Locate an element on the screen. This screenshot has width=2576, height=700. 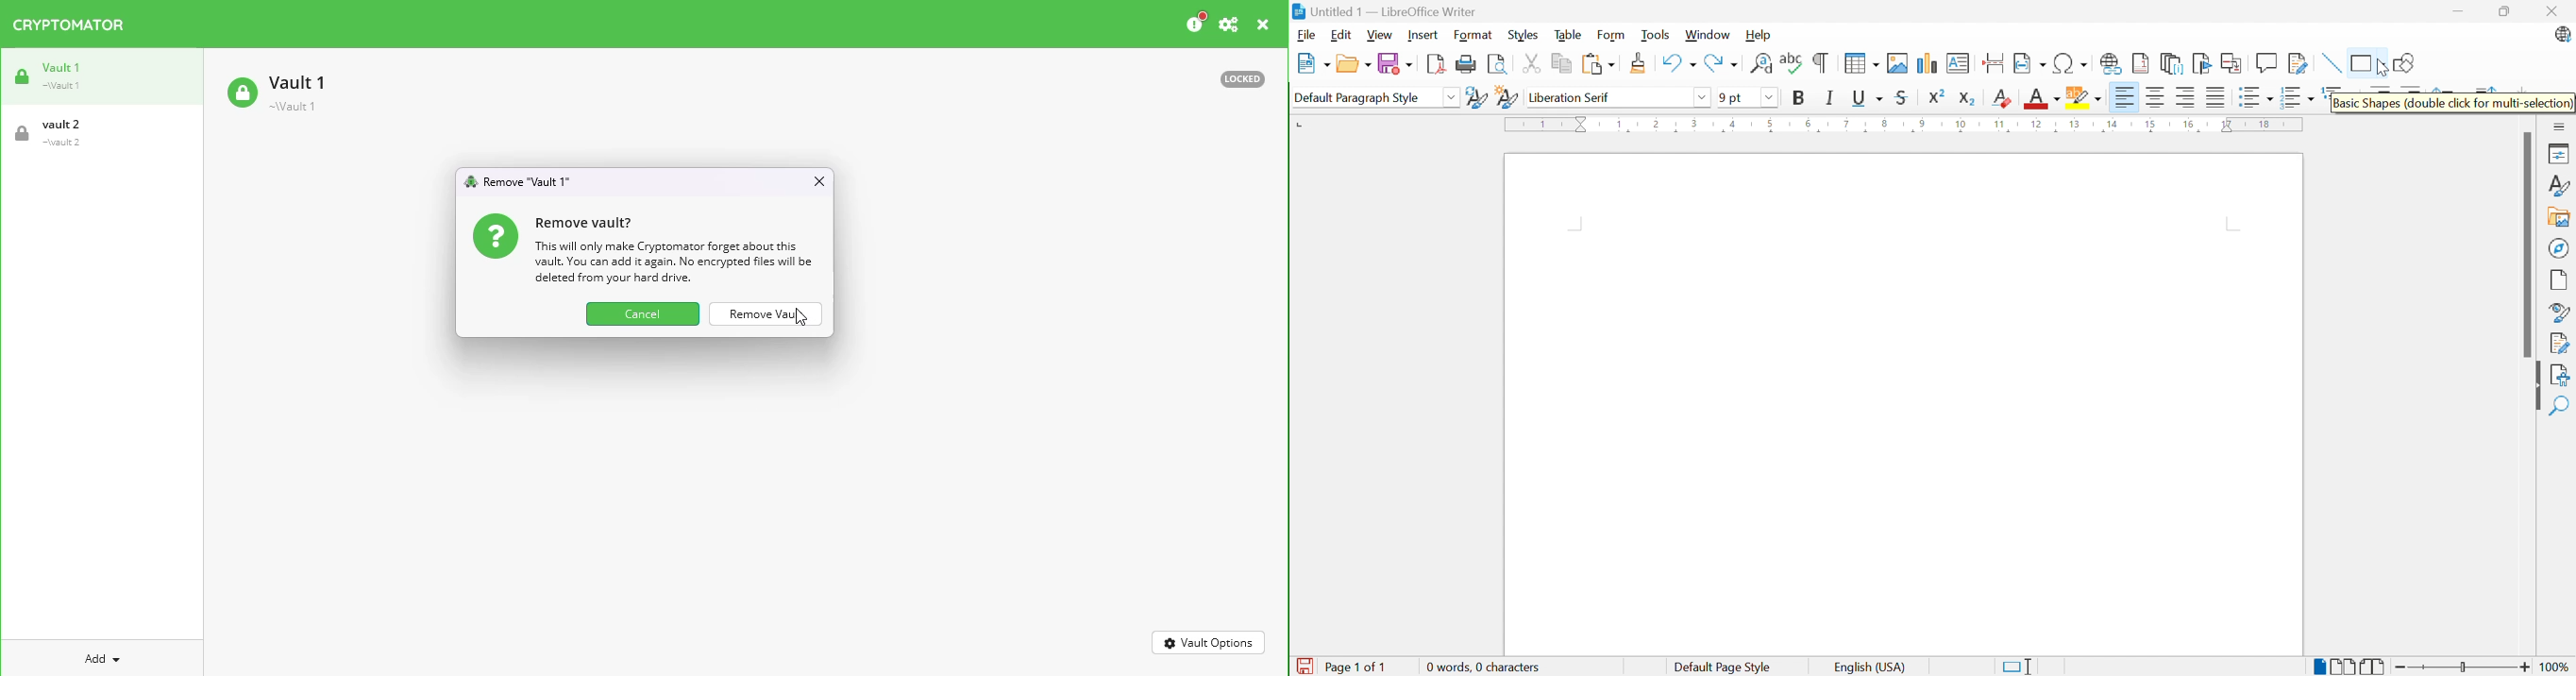
LibreOffice update available is located at coordinates (2562, 34).